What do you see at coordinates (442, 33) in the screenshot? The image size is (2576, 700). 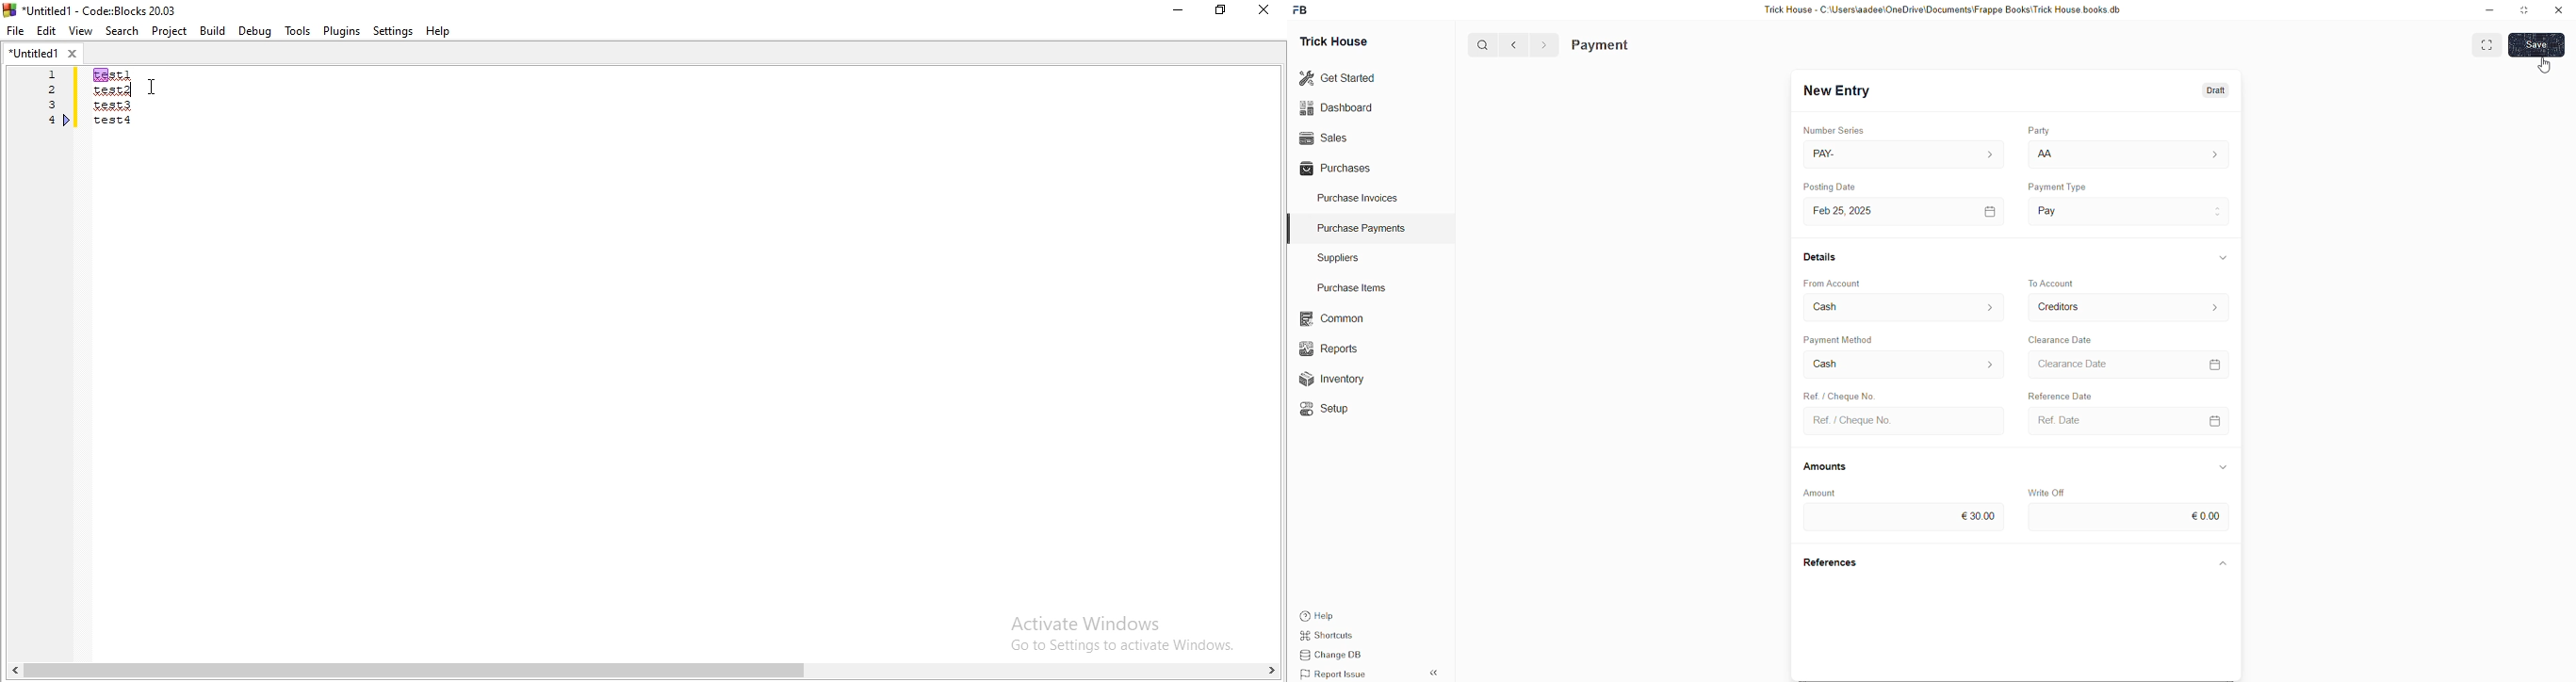 I see `Help` at bounding box center [442, 33].